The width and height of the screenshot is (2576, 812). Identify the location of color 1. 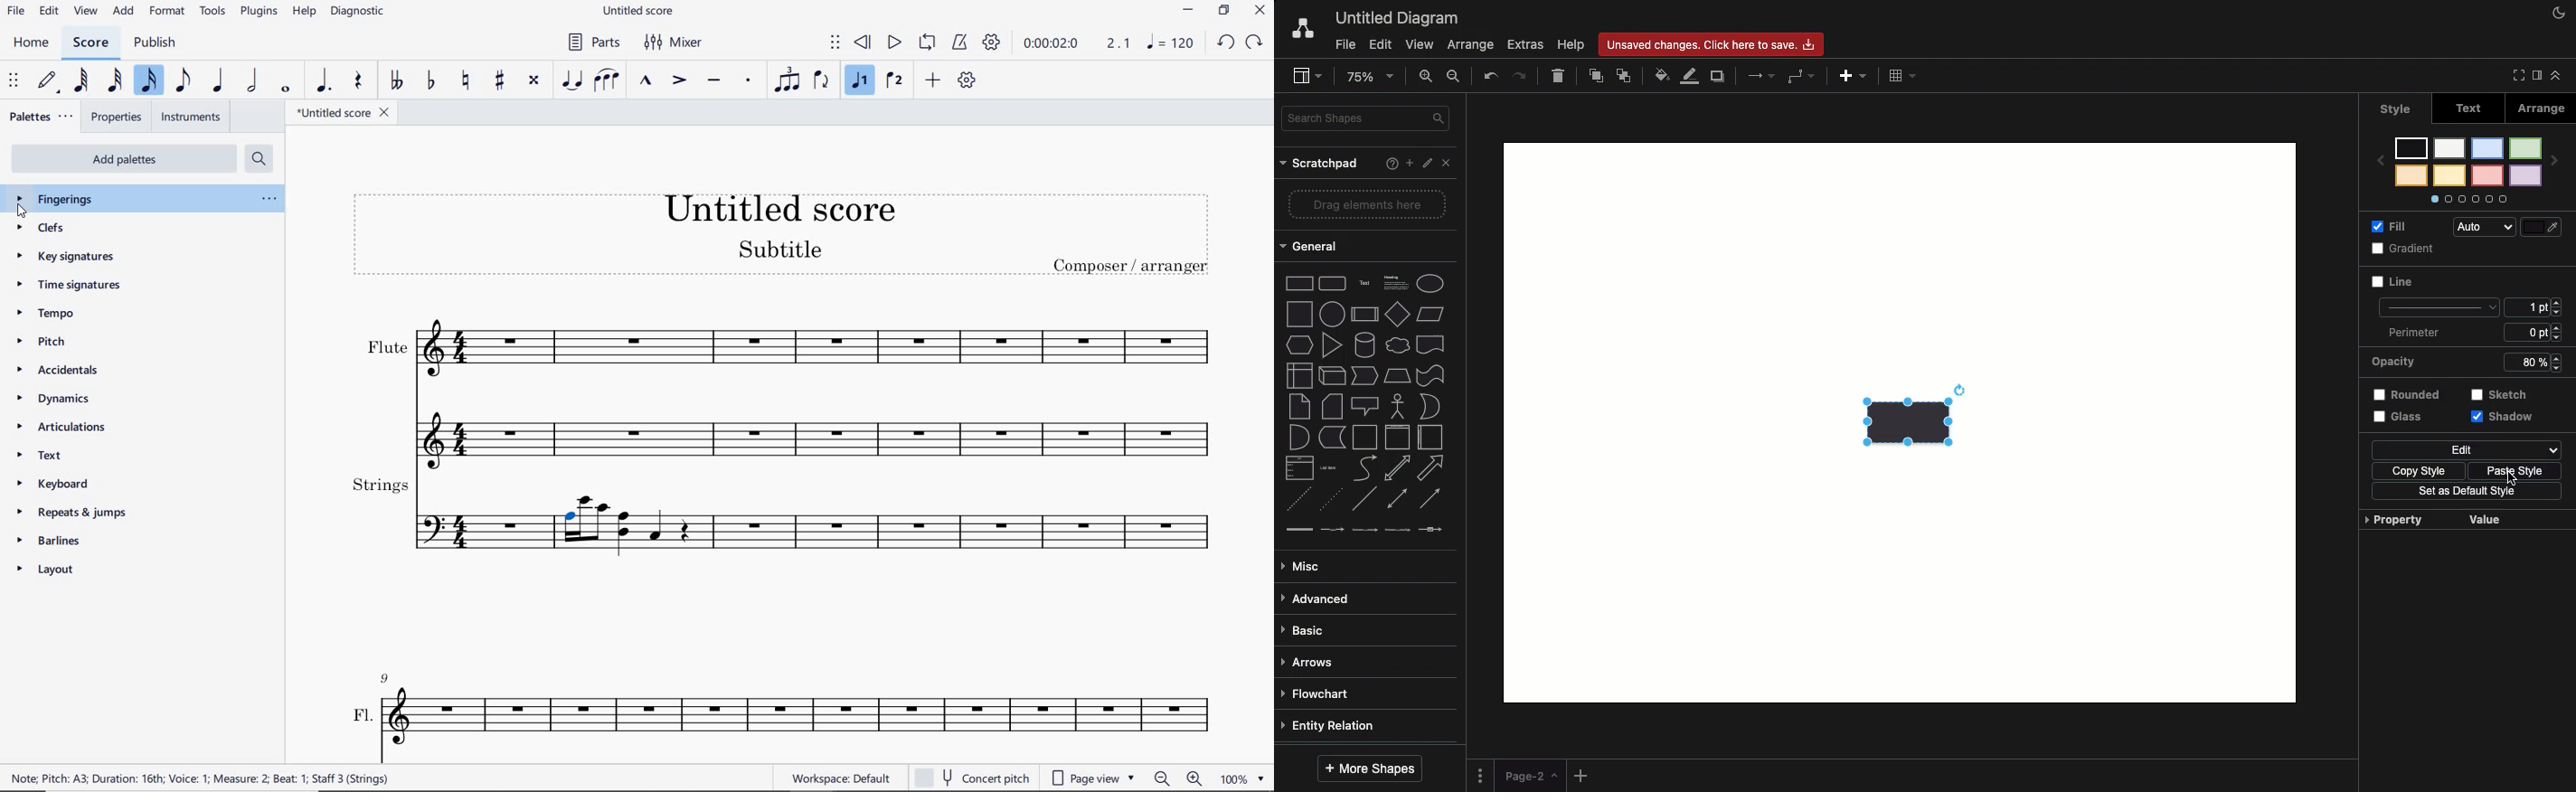
(2525, 148).